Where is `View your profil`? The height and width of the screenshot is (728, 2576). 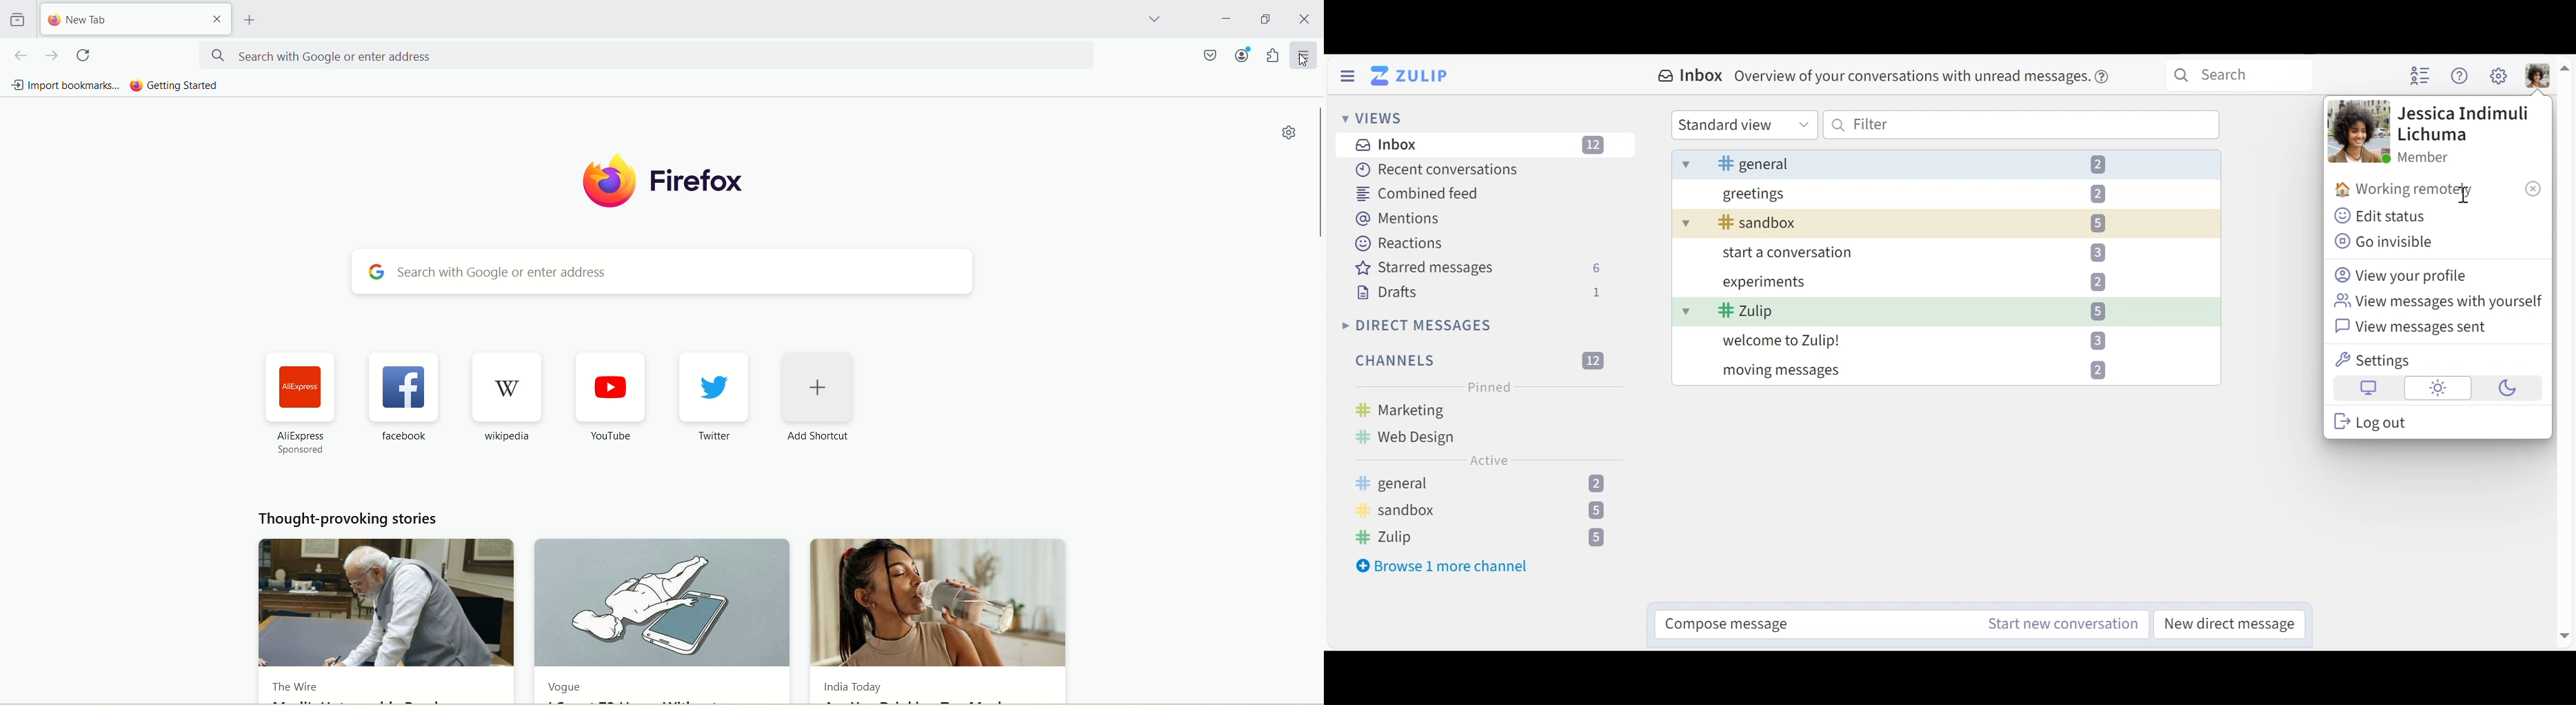 View your profil is located at coordinates (2404, 276).